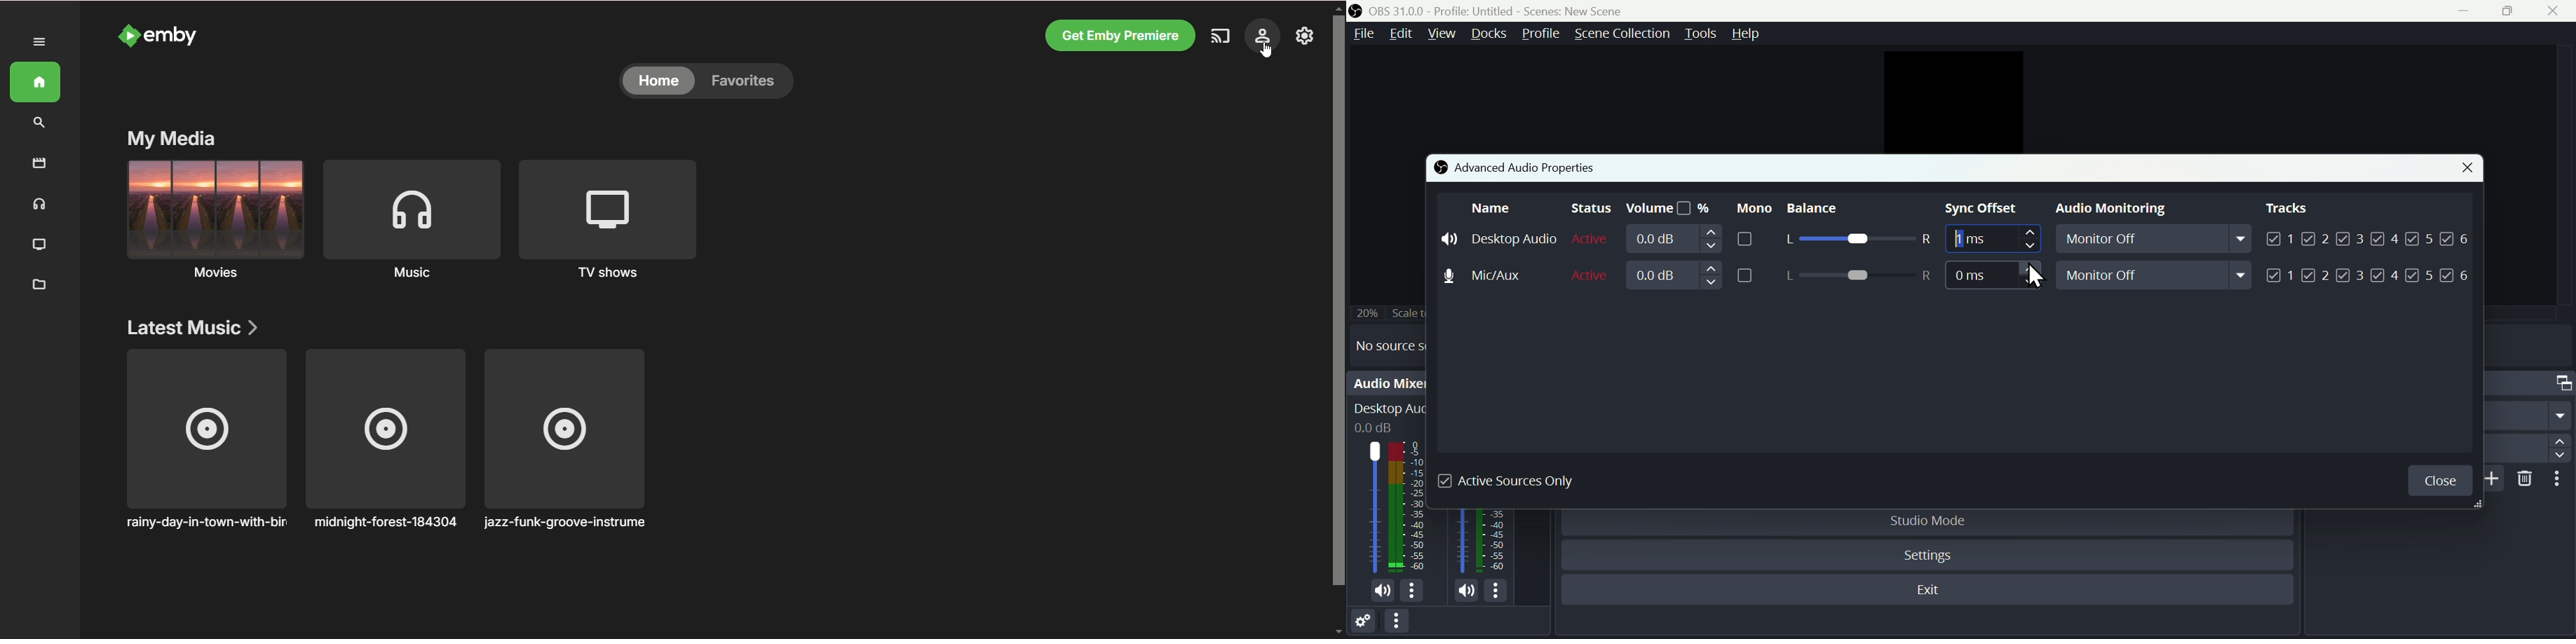 The width and height of the screenshot is (2576, 644). Describe the element at coordinates (1991, 241) in the screenshot. I see `Sync Offset` at that location.